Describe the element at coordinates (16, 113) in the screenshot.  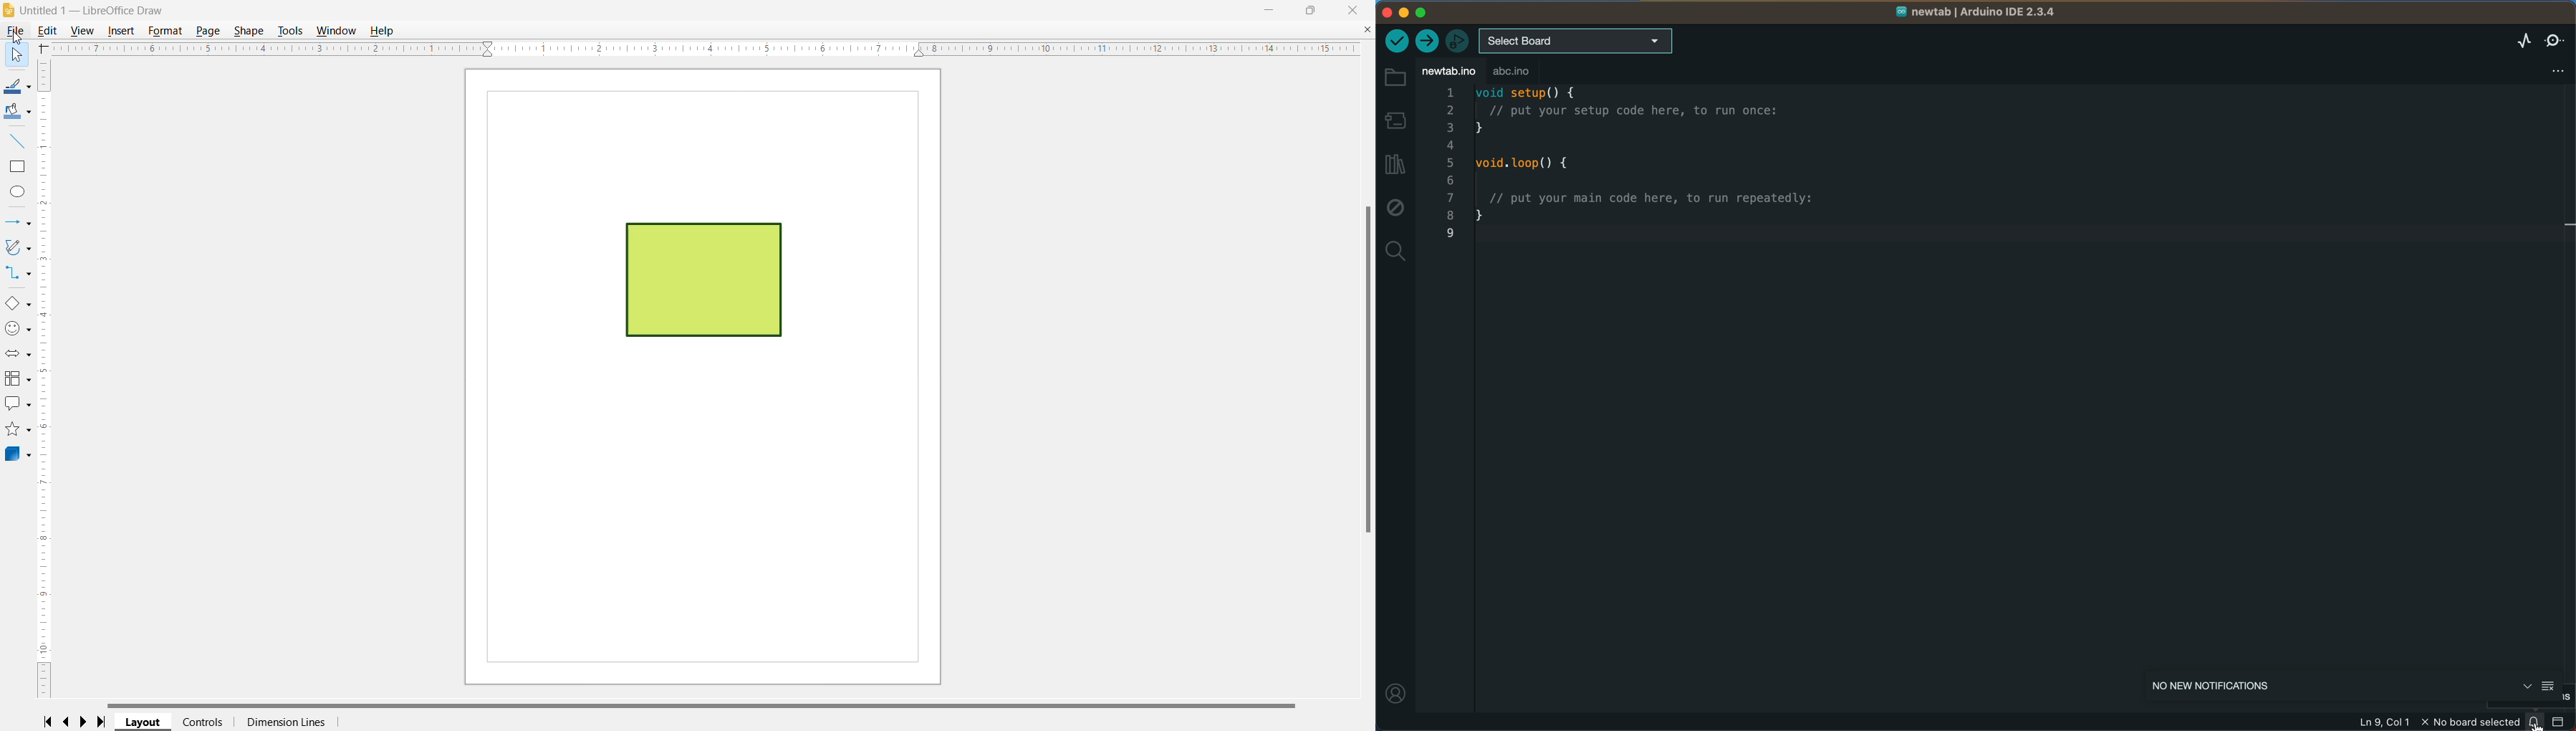
I see `Fill Color` at that location.